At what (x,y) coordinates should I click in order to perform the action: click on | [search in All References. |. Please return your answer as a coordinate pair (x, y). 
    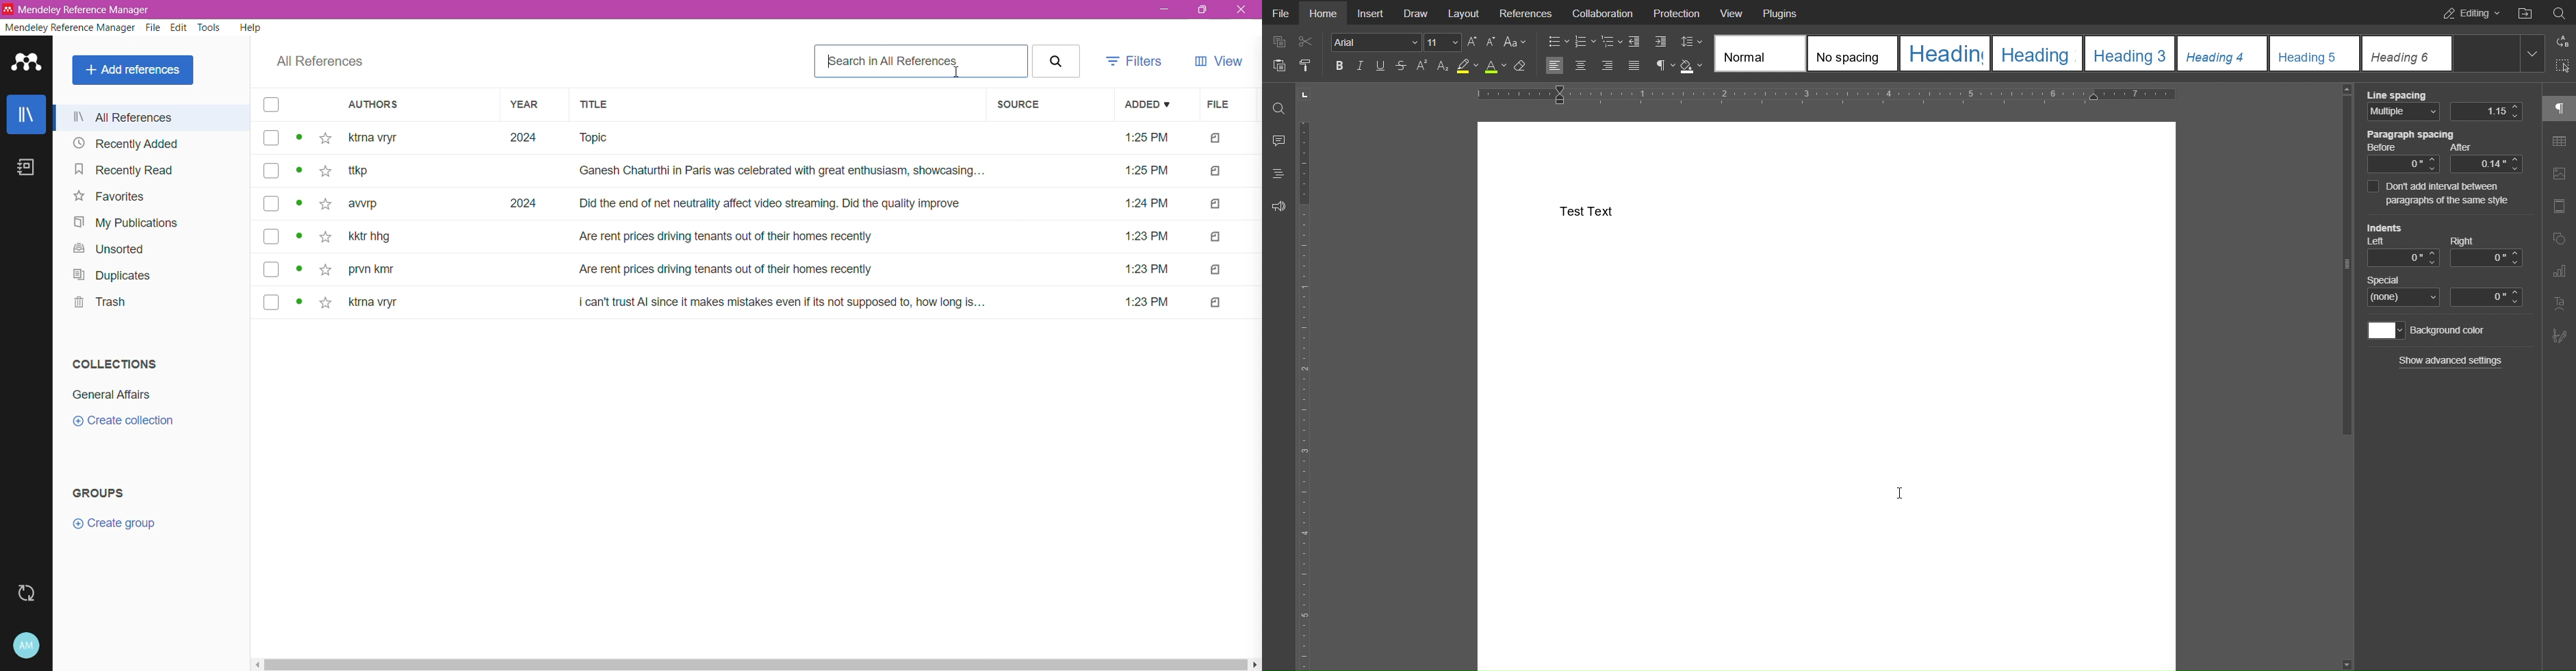
    Looking at the image, I should click on (921, 60).